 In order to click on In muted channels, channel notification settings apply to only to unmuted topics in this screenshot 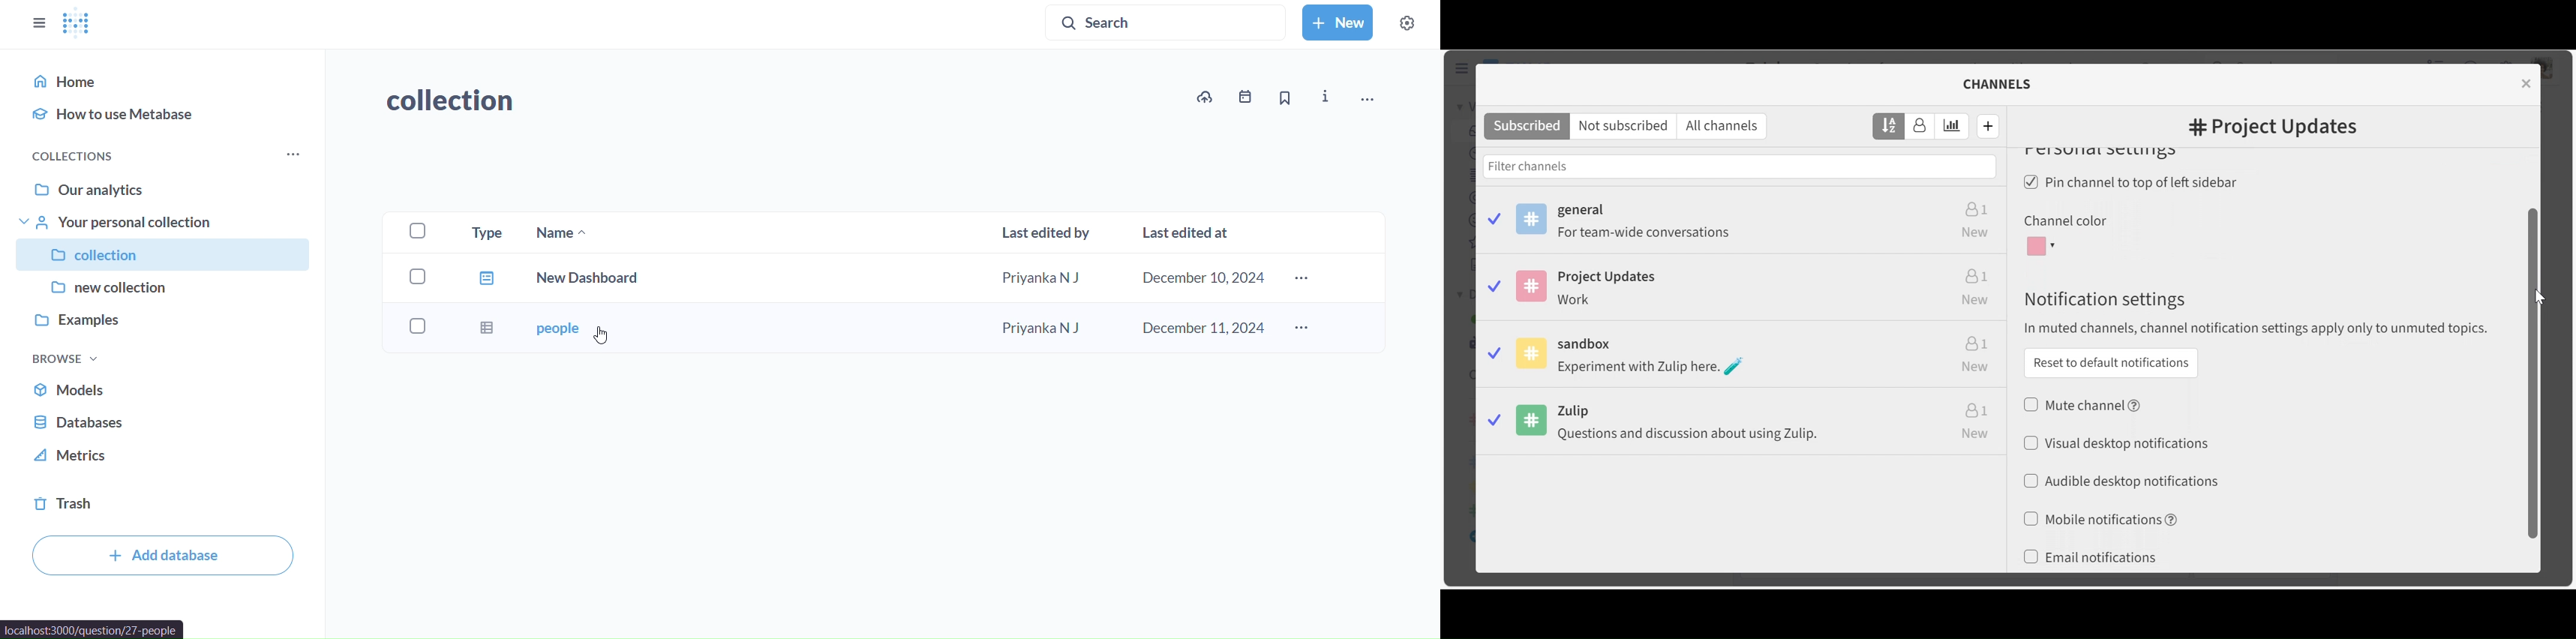, I will do `click(2262, 329)`.